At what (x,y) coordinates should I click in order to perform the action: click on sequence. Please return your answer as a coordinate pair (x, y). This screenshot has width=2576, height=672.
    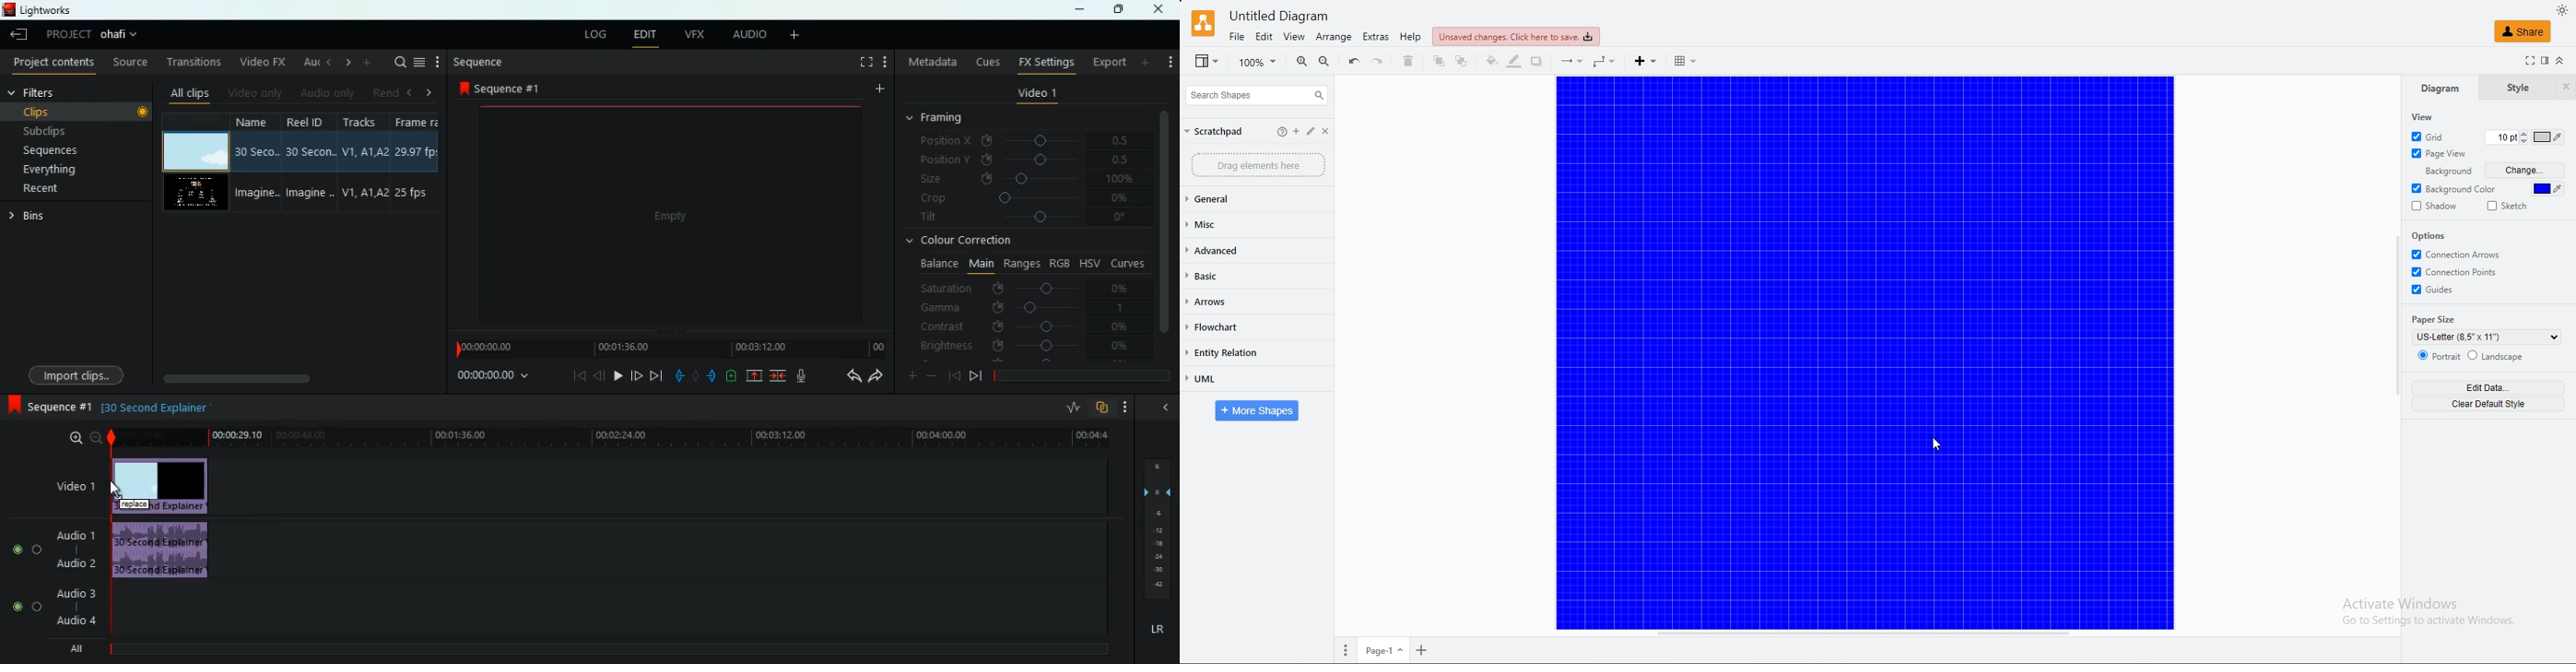
    Looking at the image, I should click on (47, 405).